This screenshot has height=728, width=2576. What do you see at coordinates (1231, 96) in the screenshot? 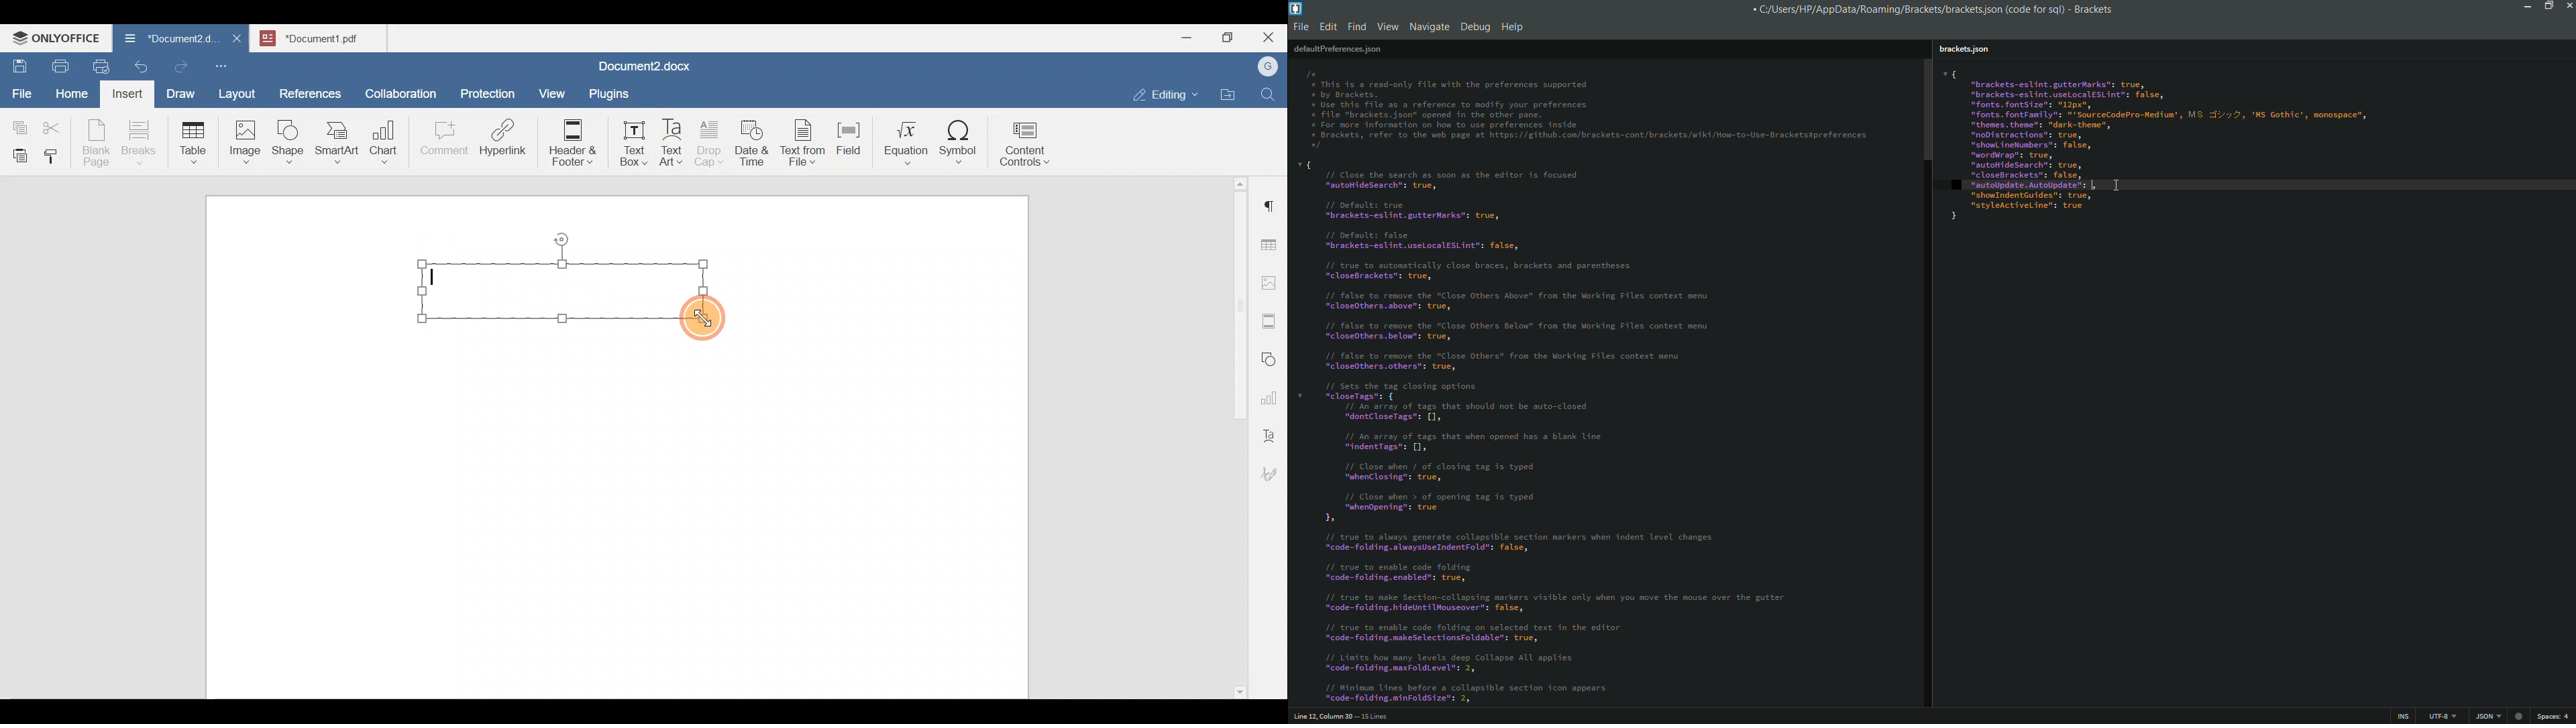
I see `Open file location` at bounding box center [1231, 96].